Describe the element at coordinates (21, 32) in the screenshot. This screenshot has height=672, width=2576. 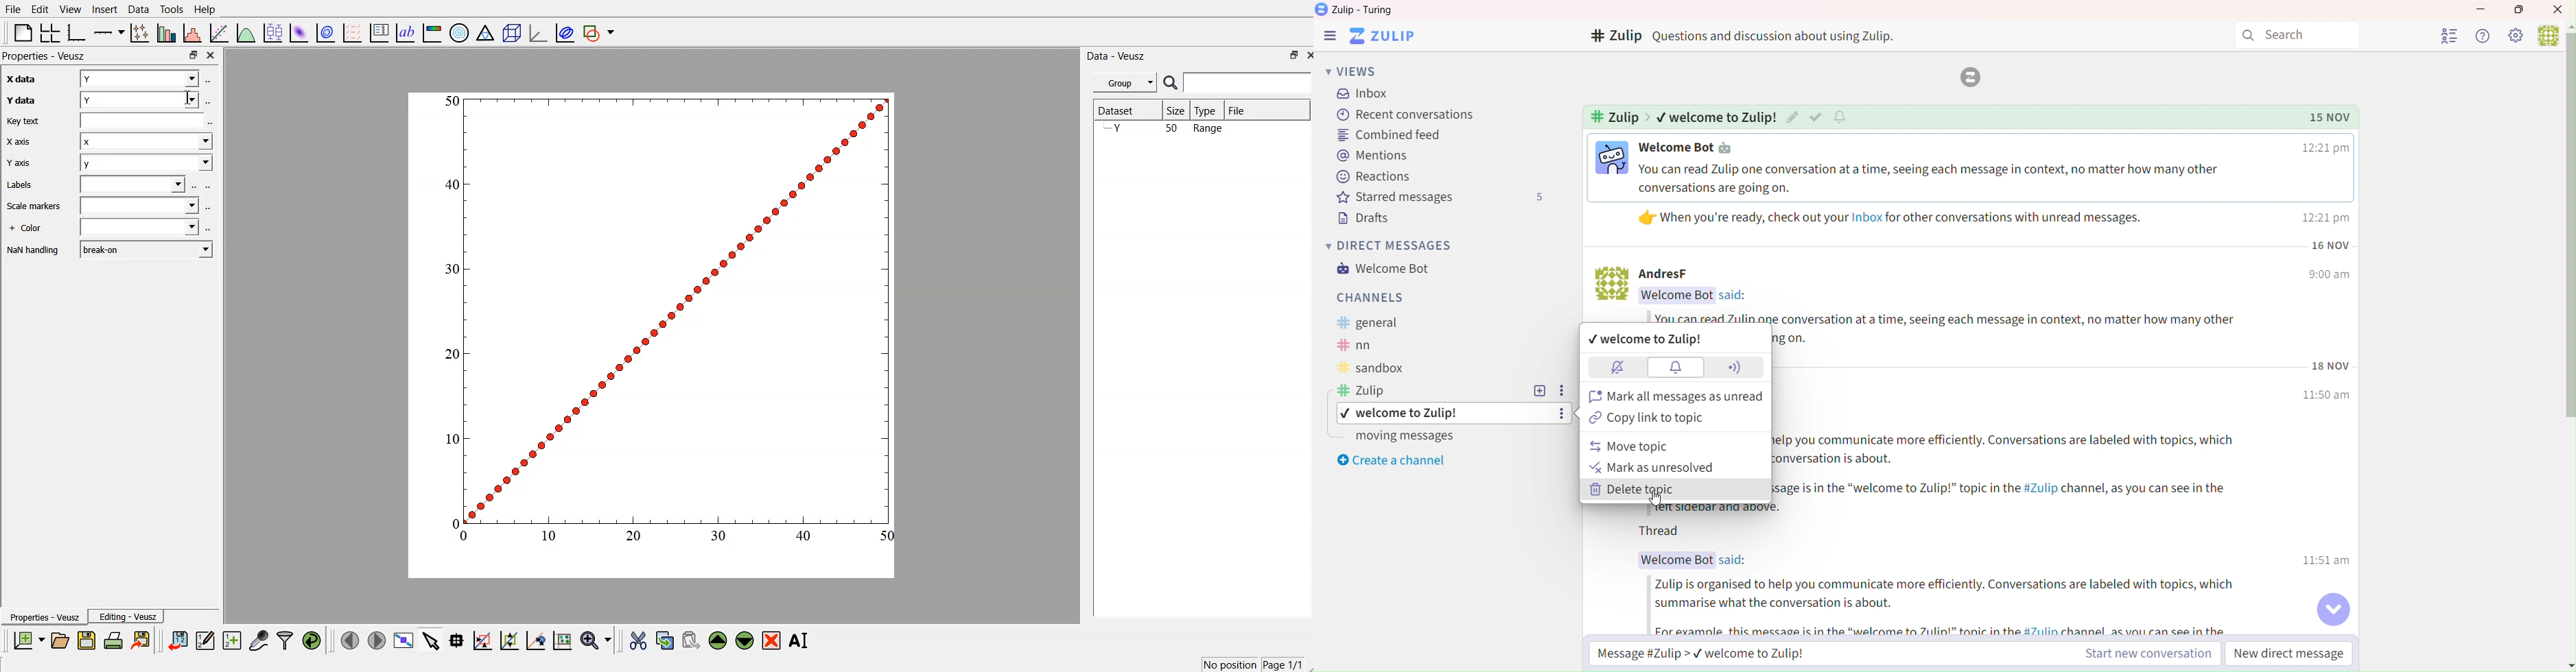
I see `blank page` at that location.